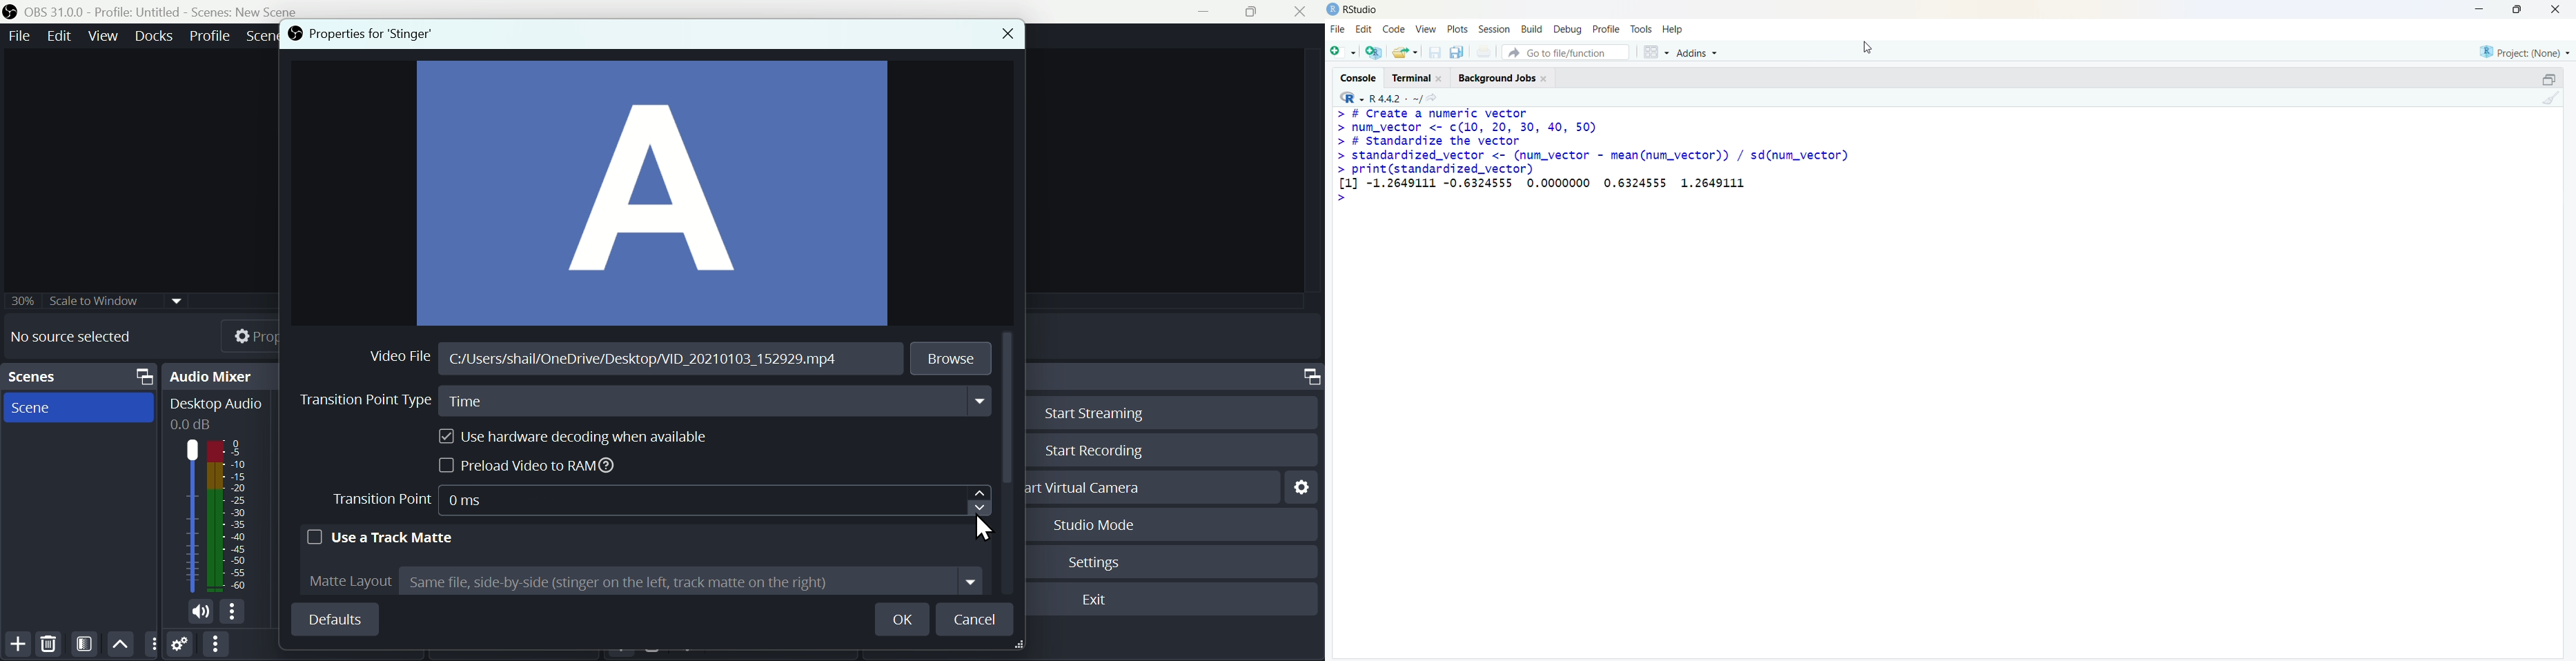 This screenshot has width=2576, height=672. Describe the element at coordinates (1566, 52) in the screenshot. I see `go to file/function` at that location.